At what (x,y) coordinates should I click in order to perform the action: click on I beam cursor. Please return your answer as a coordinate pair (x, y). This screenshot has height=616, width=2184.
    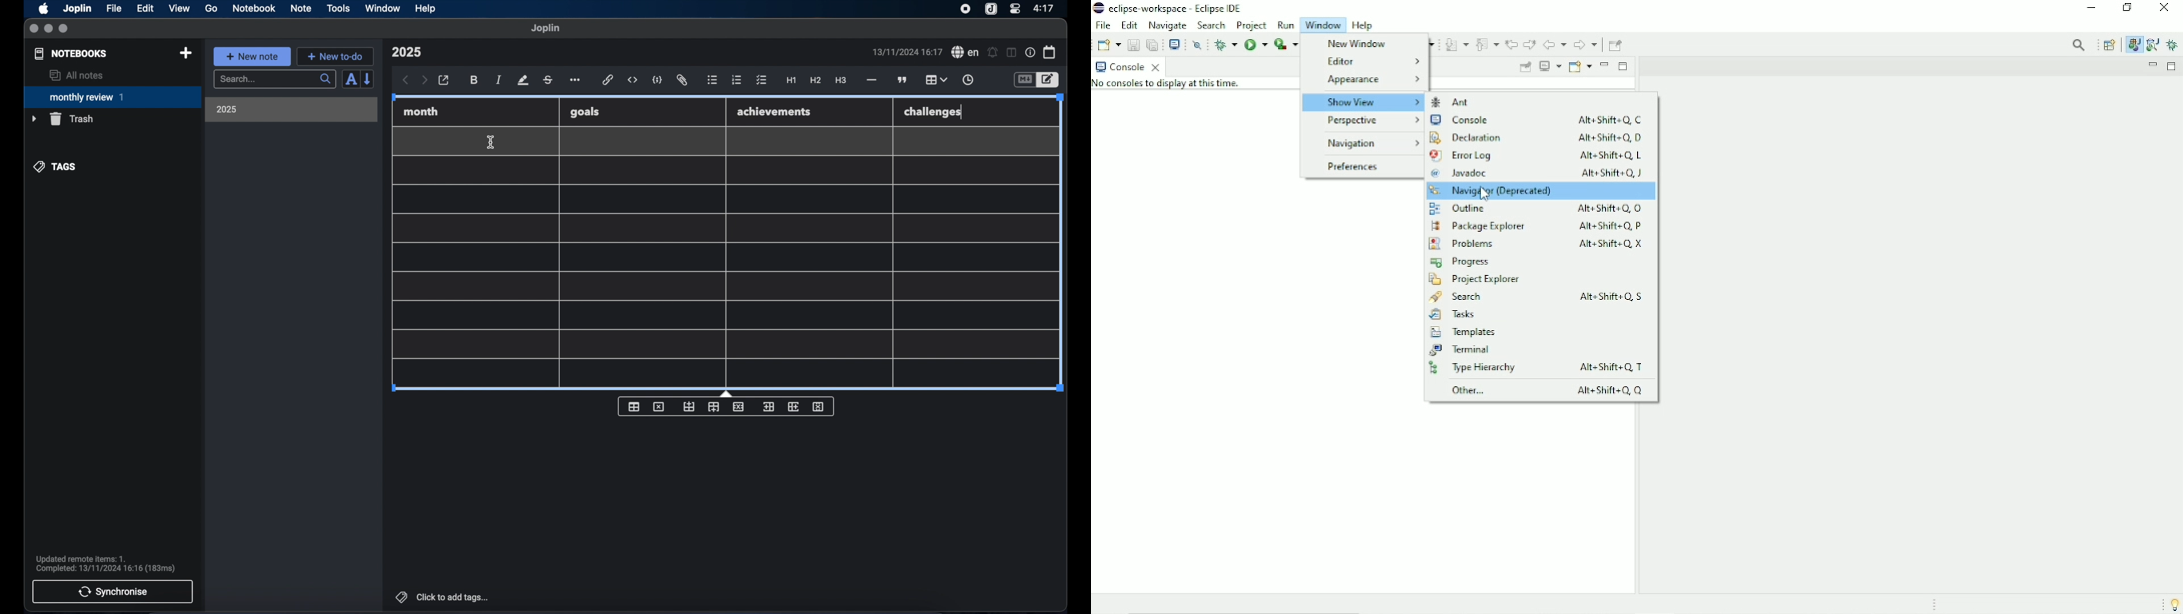
    Looking at the image, I should click on (492, 143).